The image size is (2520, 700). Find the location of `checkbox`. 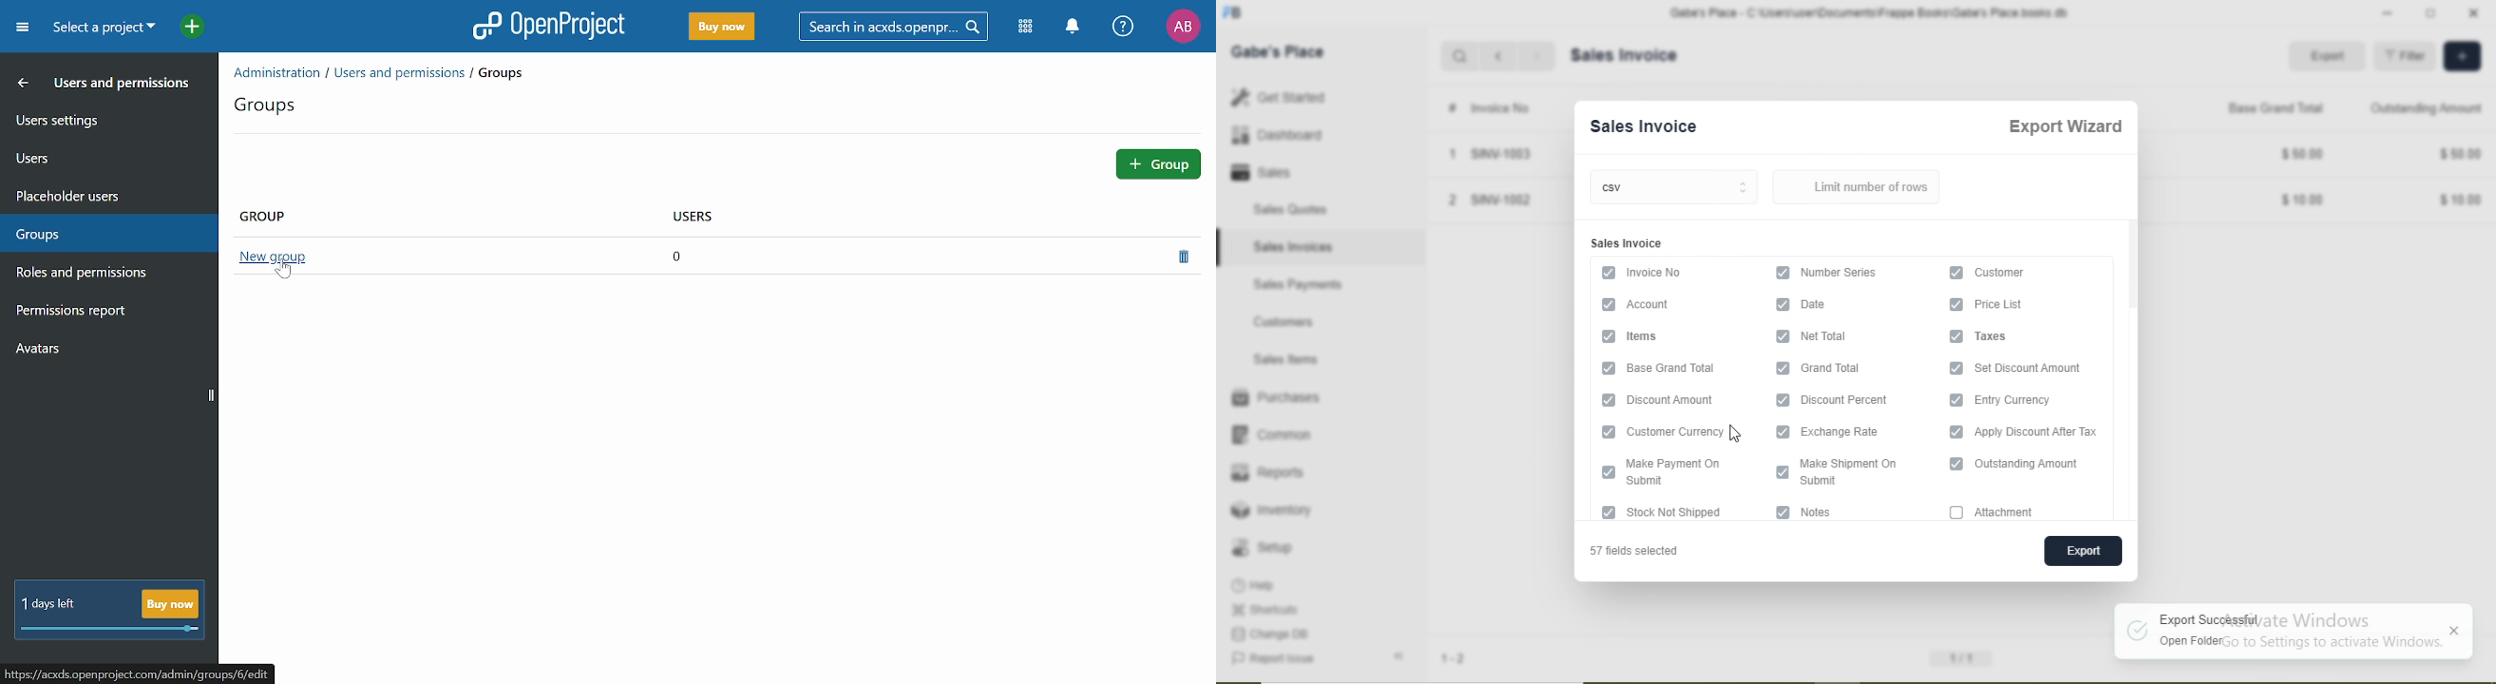

checkbox is located at coordinates (1784, 273).